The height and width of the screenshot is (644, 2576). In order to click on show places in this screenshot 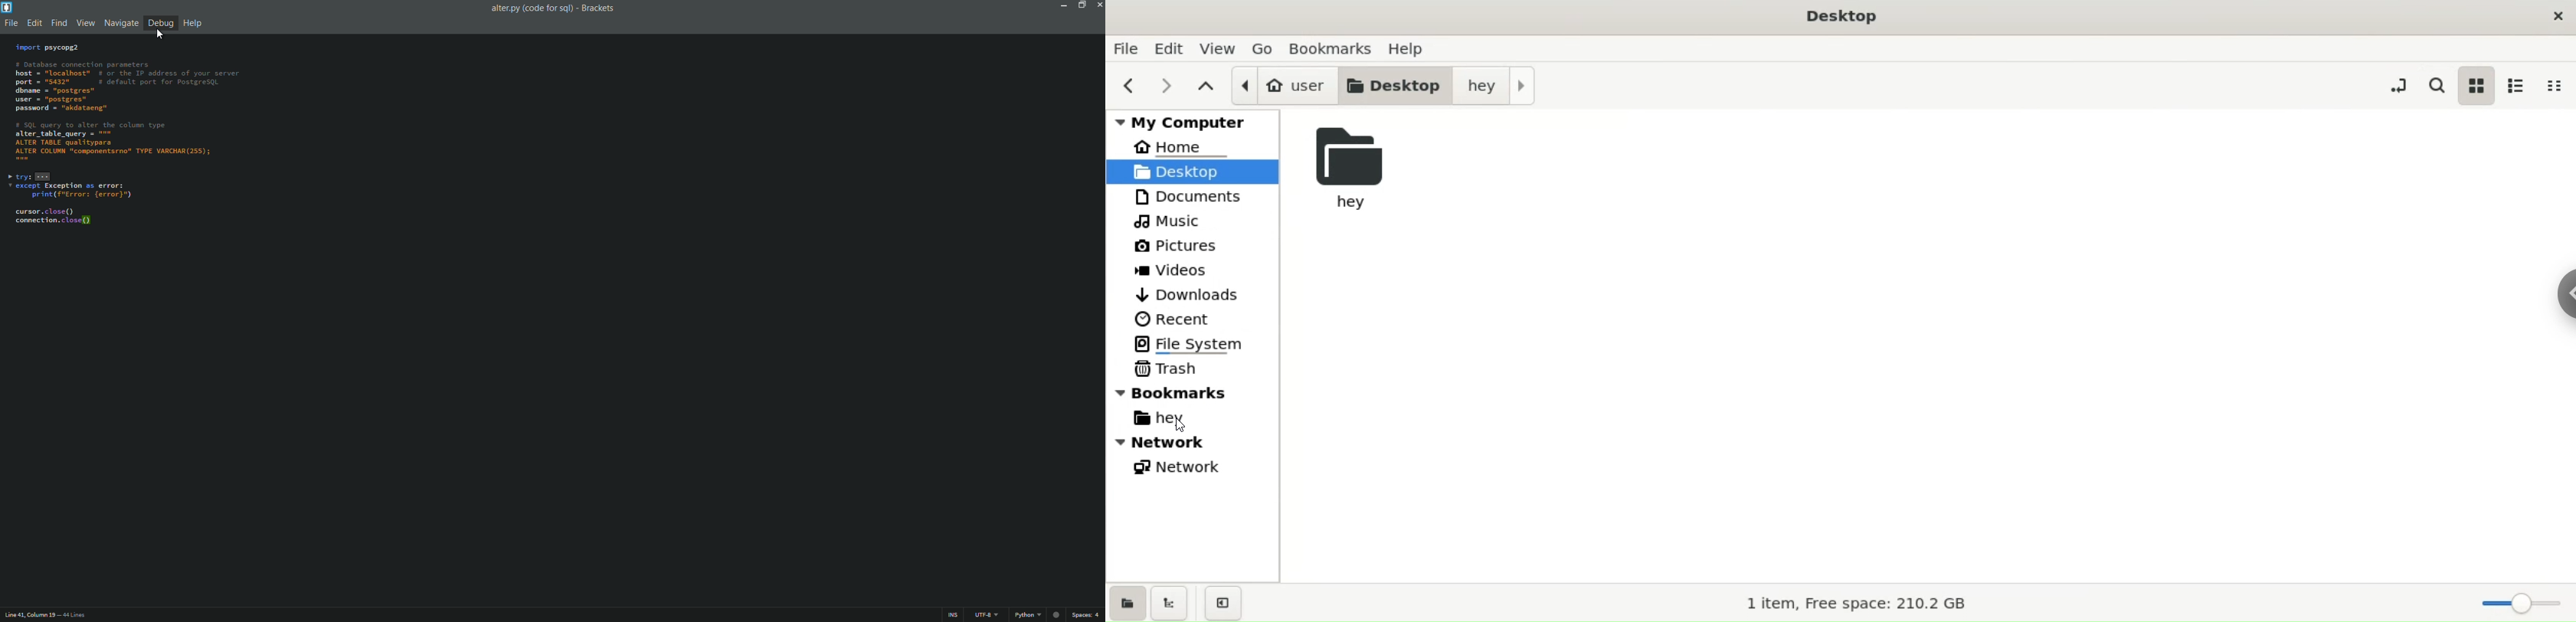, I will do `click(1131, 604)`.